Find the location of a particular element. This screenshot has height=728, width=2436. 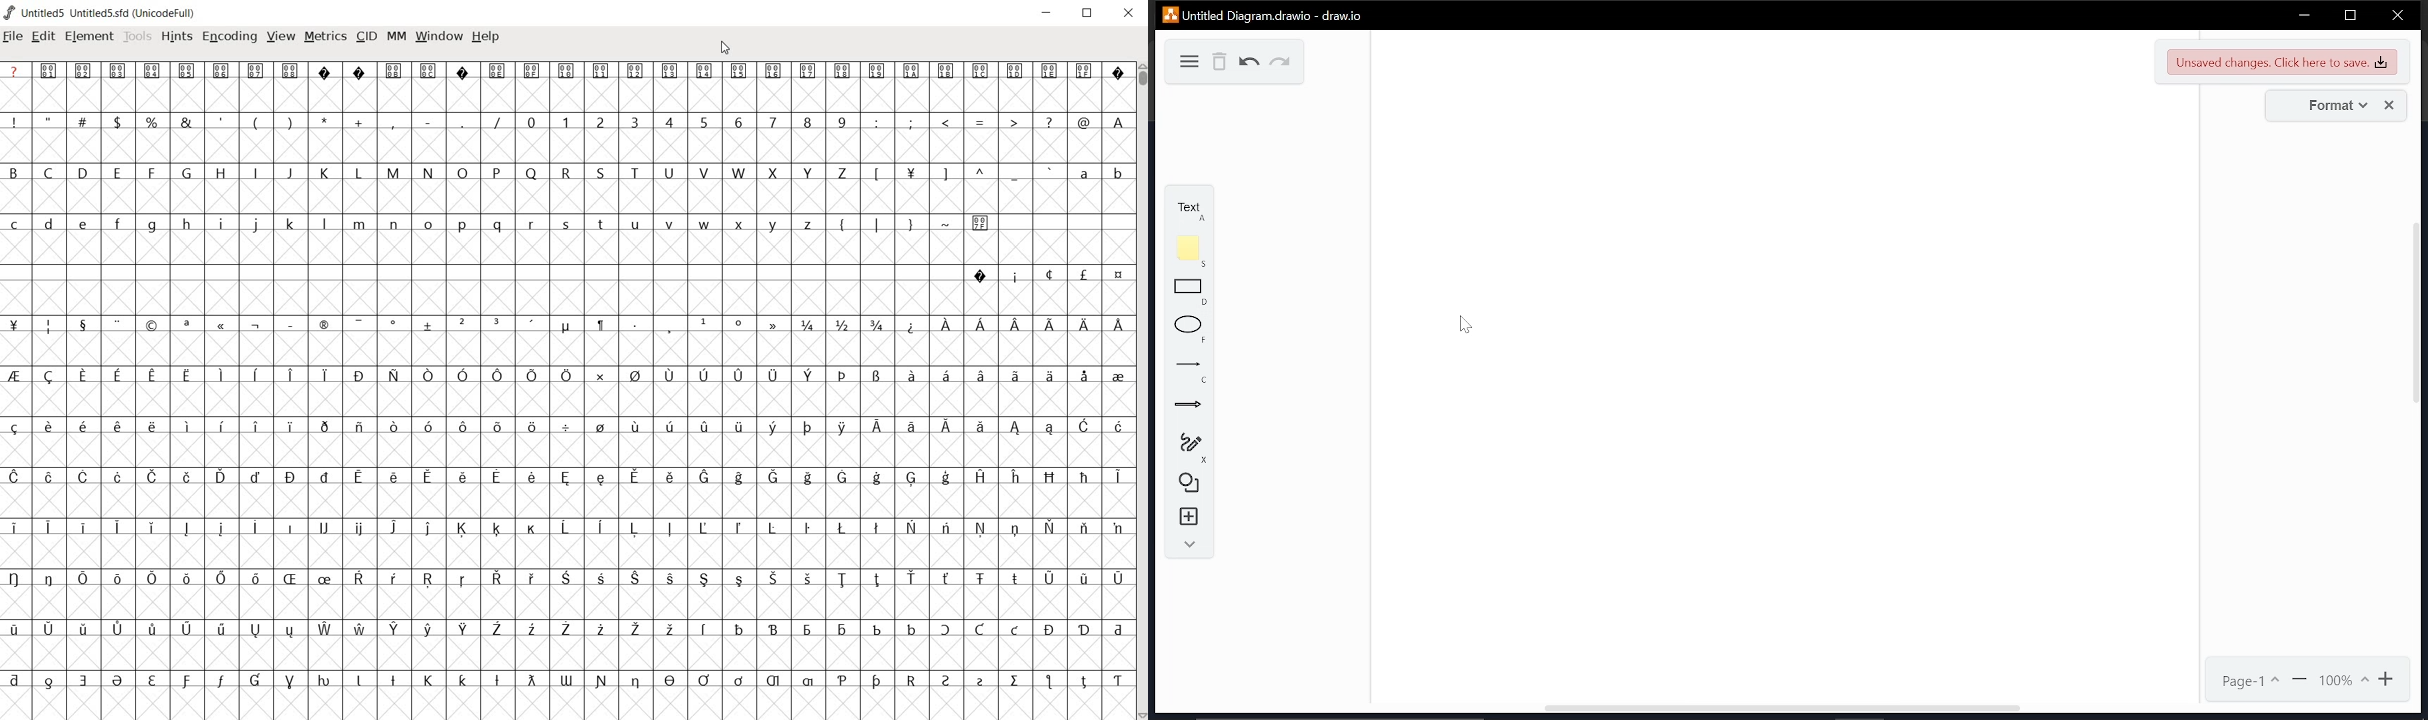

Symbol is located at coordinates (841, 477).